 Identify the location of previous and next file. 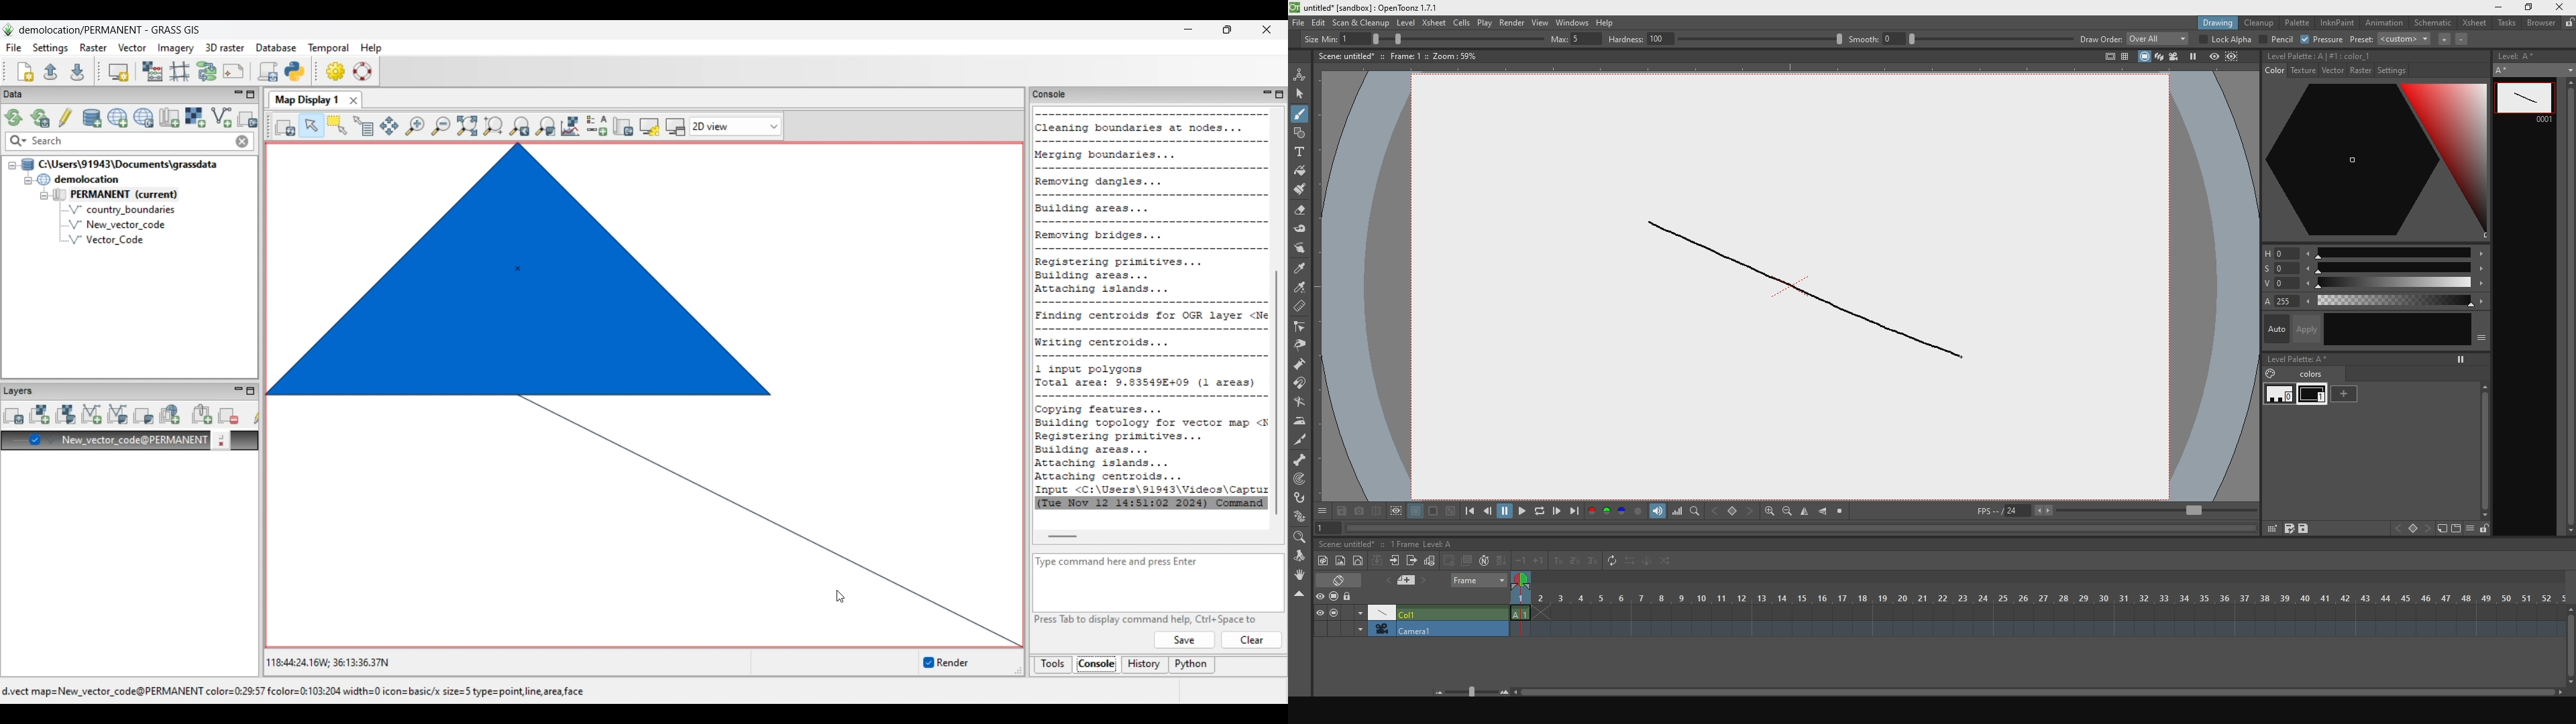
(1411, 581).